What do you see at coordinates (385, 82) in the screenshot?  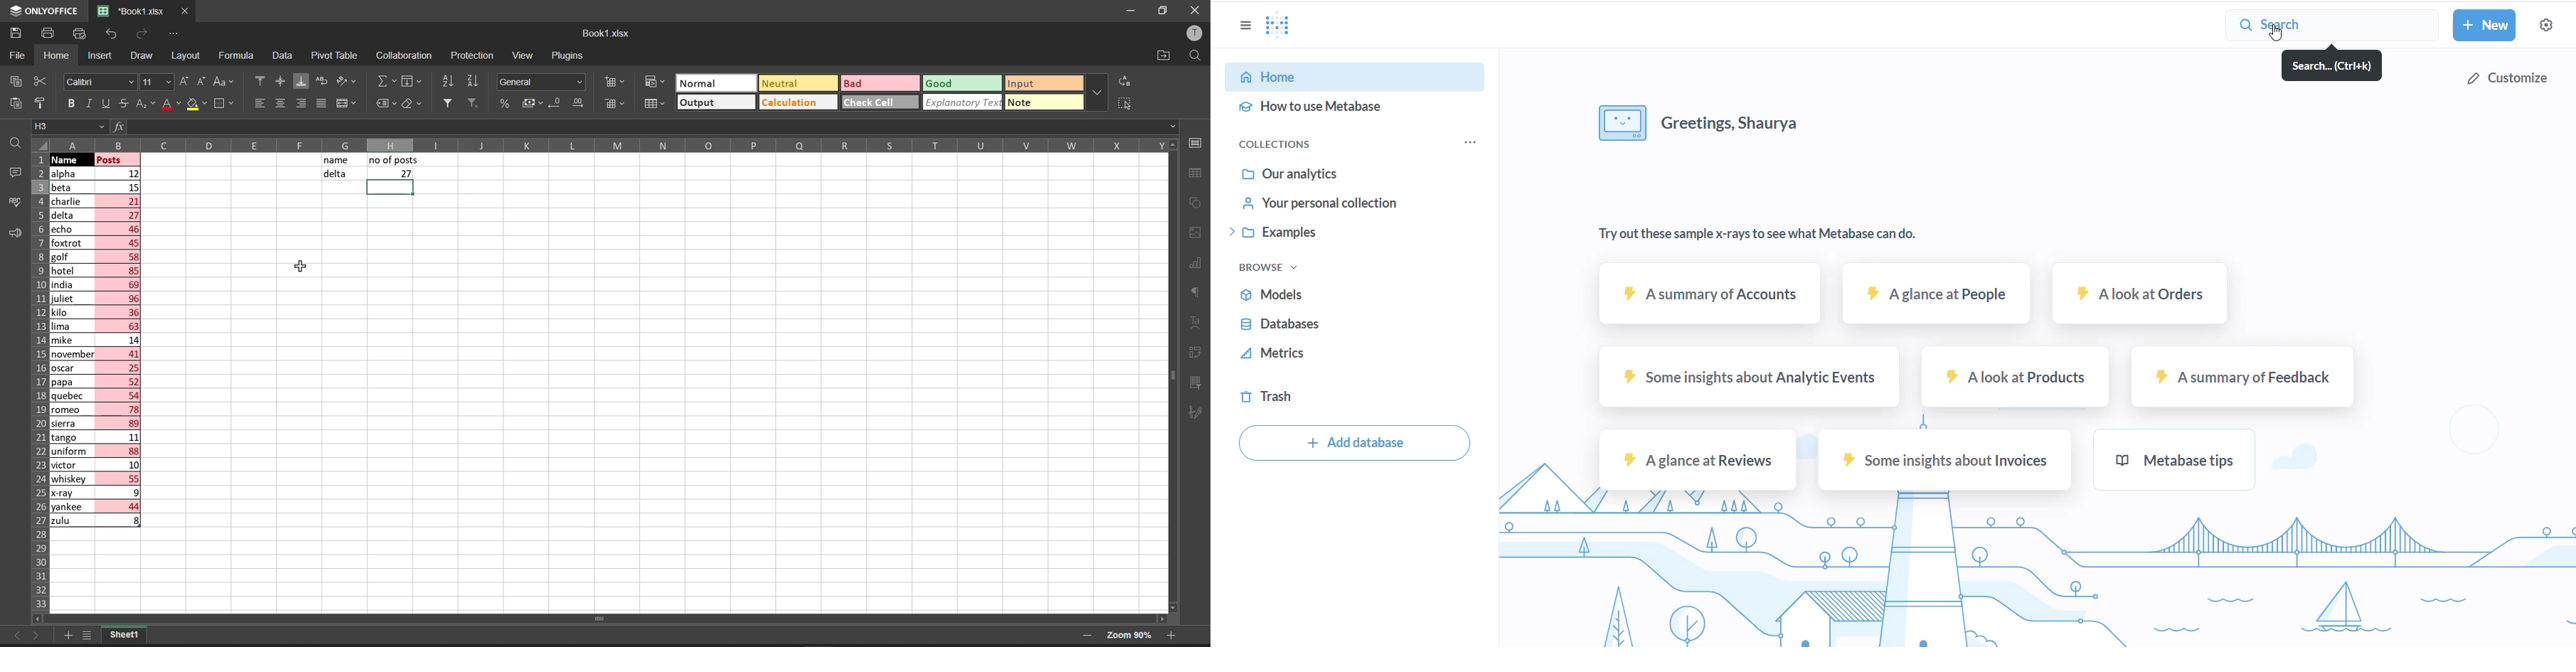 I see `summation` at bounding box center [385, 82].